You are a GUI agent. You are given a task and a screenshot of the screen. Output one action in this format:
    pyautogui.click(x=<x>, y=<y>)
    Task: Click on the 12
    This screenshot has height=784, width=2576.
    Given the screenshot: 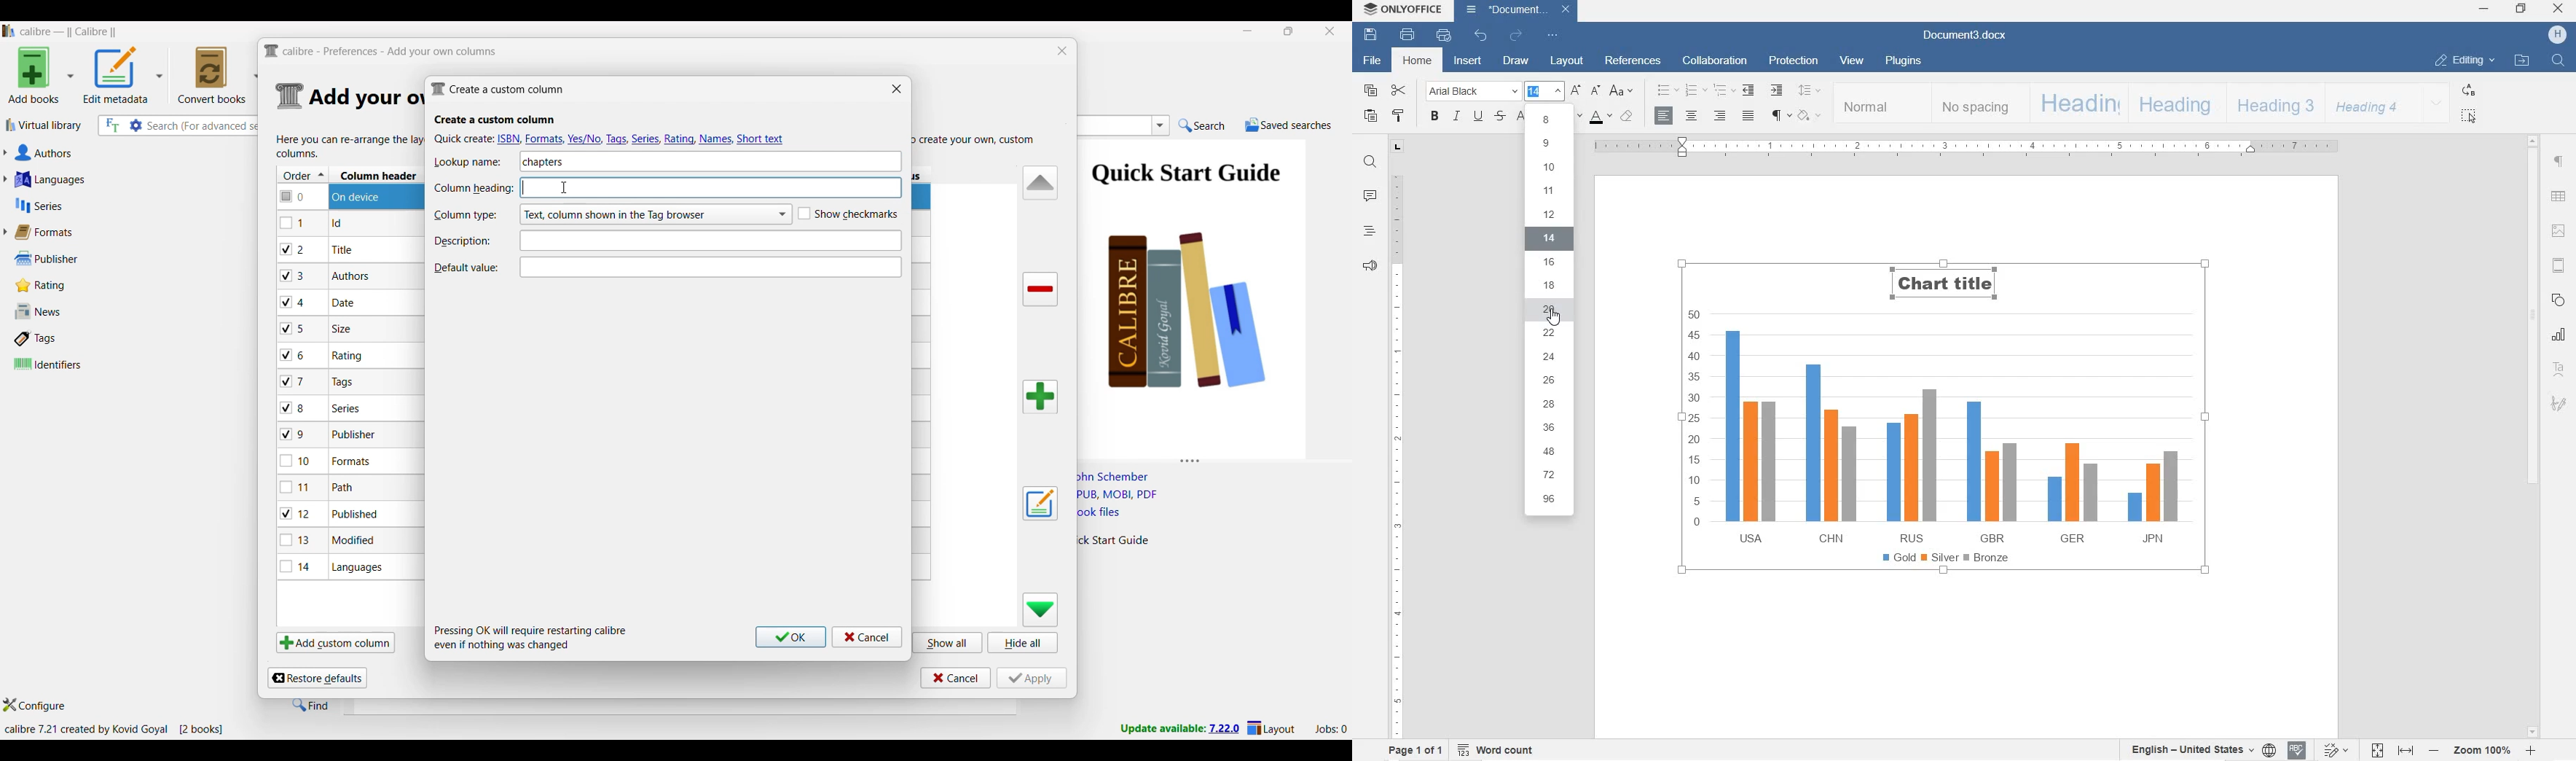 What is the action you would take?
    pyautogui.click(x=1548, y=215)
    